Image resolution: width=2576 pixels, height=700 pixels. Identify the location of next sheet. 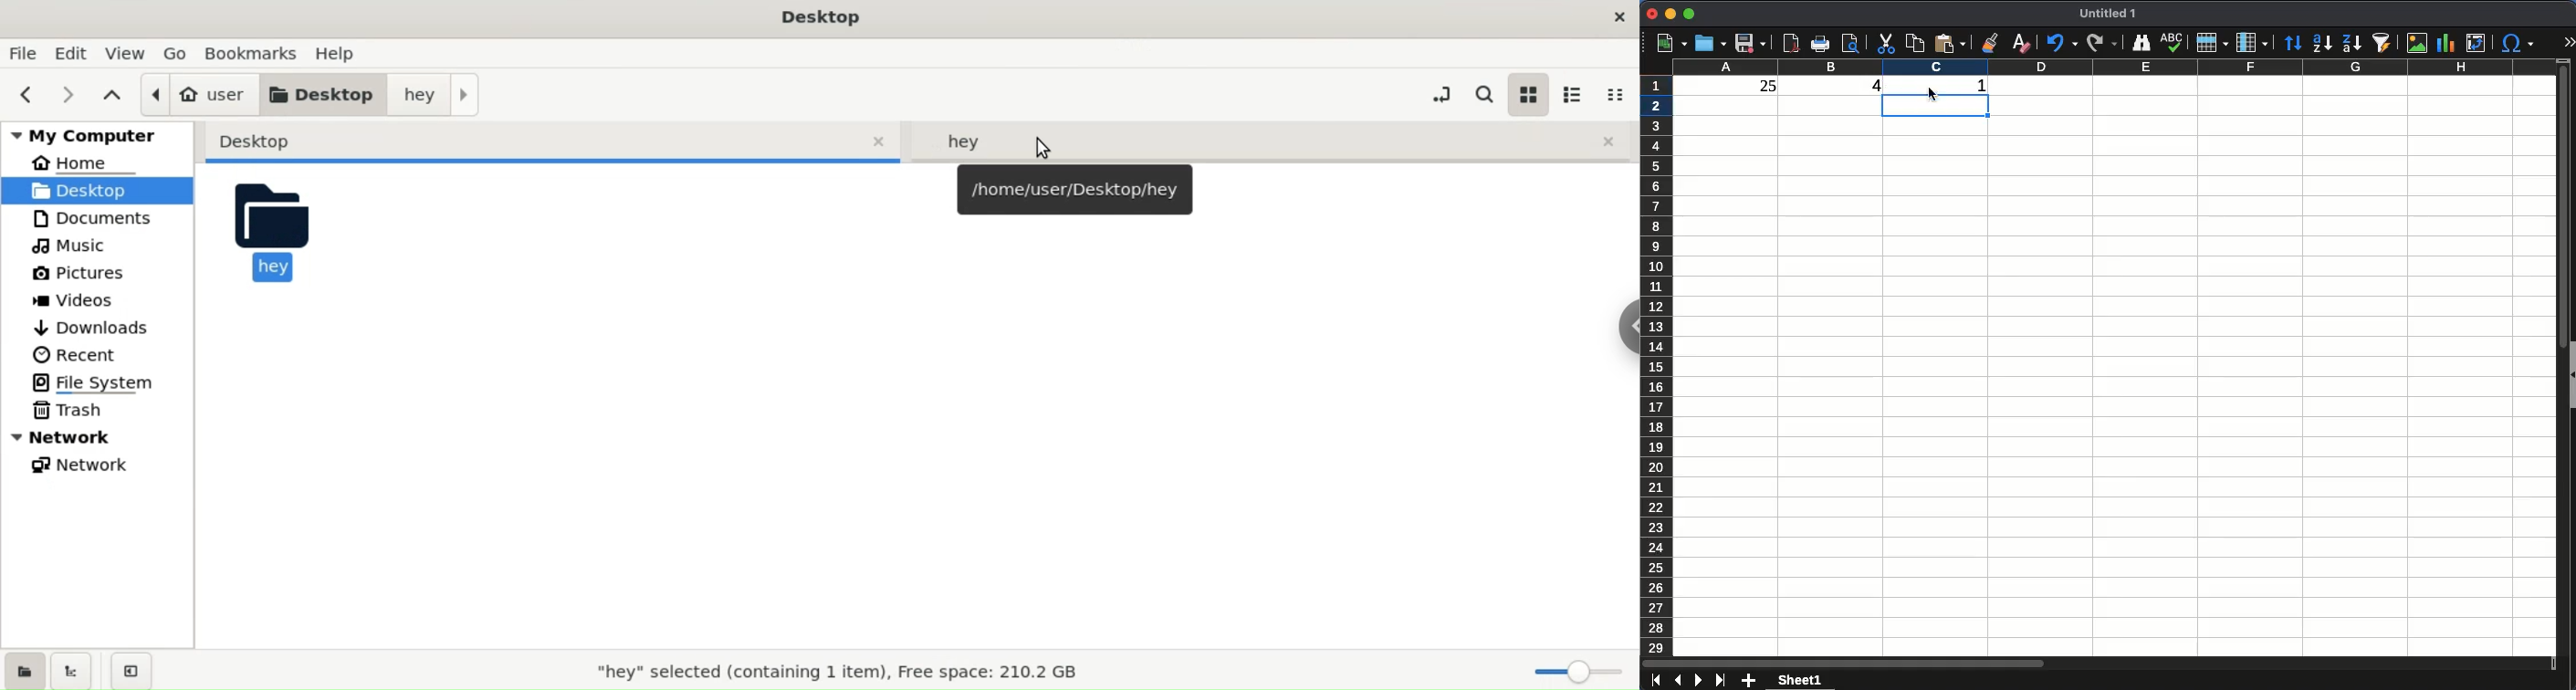
(1698, 680).